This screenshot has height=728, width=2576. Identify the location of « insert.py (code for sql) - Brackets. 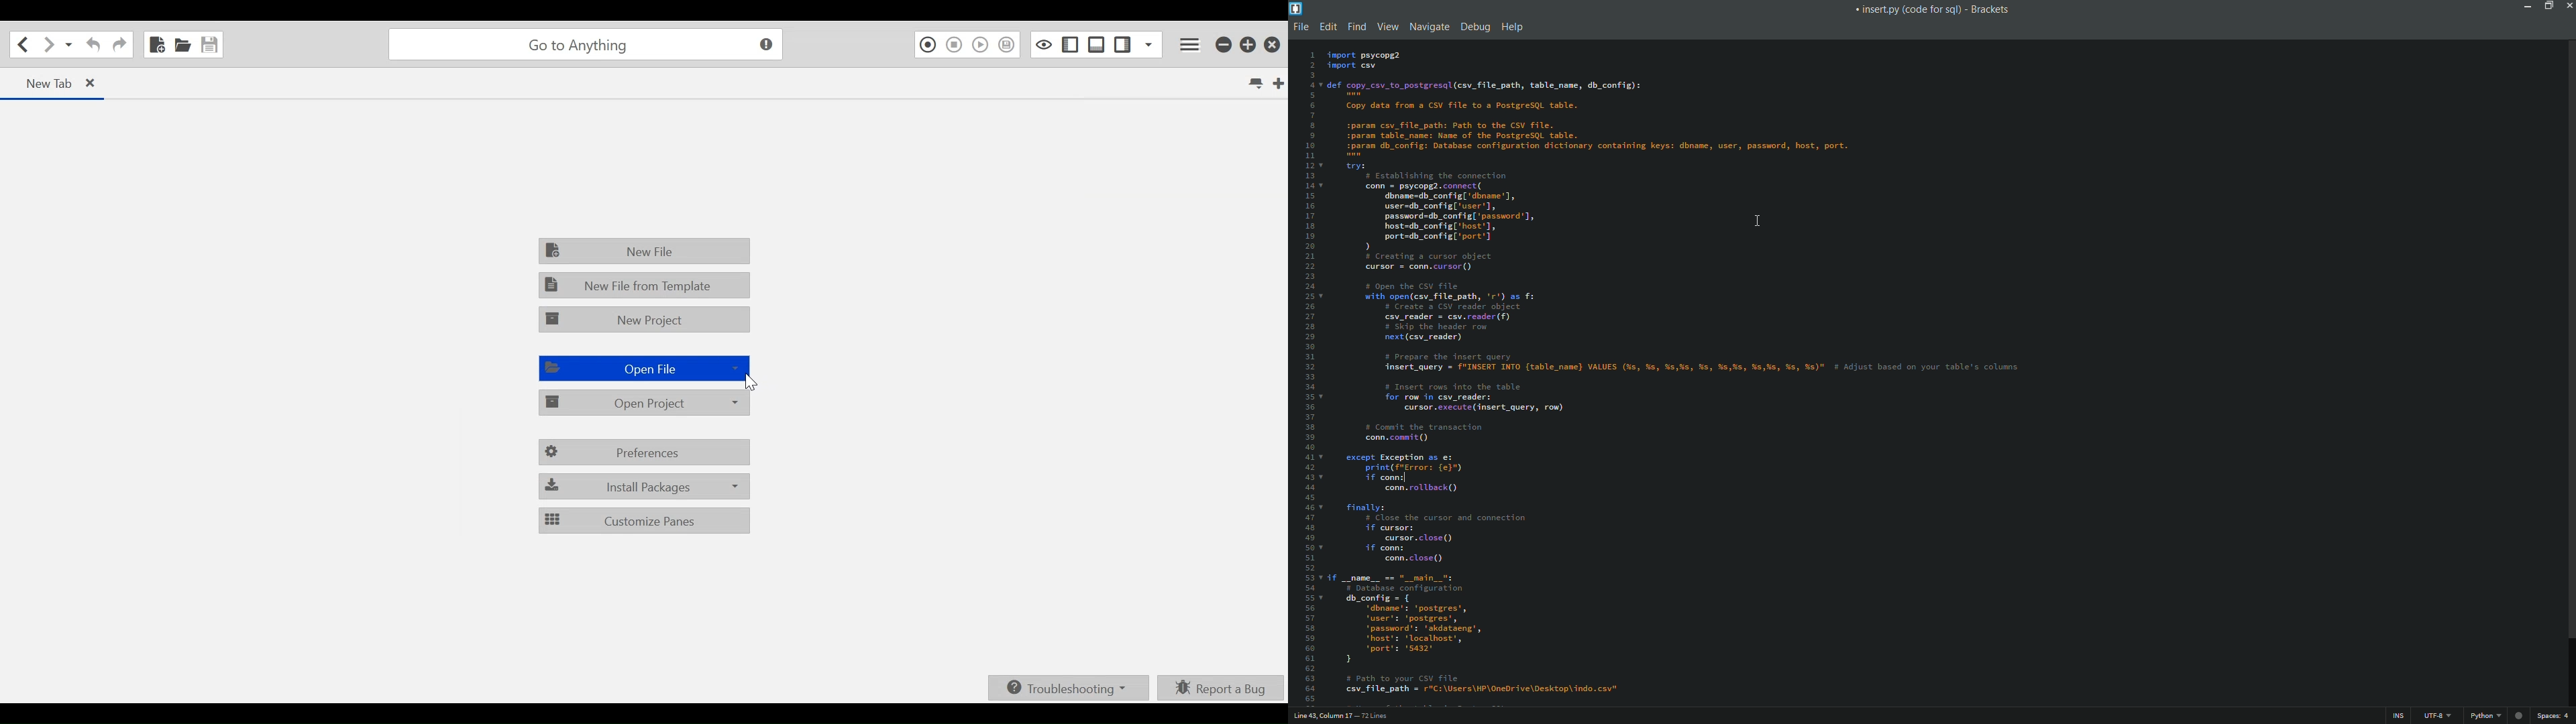
(1935, 11).